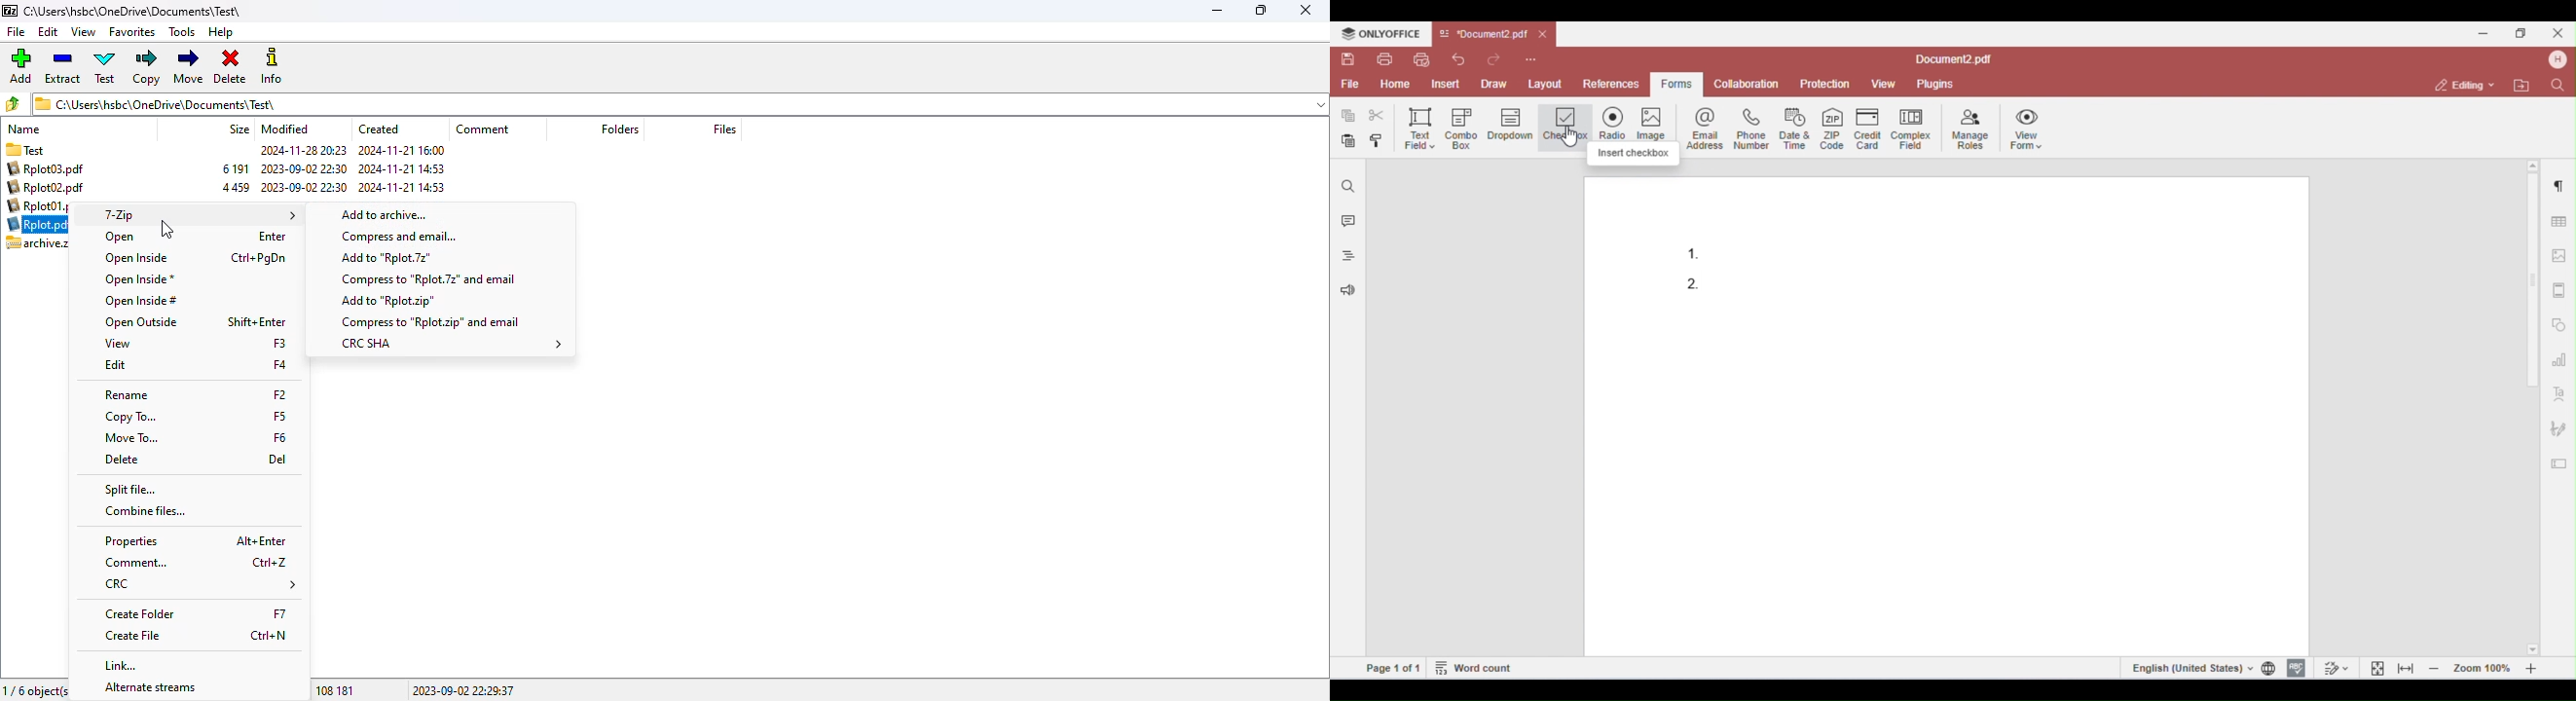 This screenshot has width=2576, height=728. Describe the element at coordinates (272, 66) in the screenshot. I see `info` at that location.